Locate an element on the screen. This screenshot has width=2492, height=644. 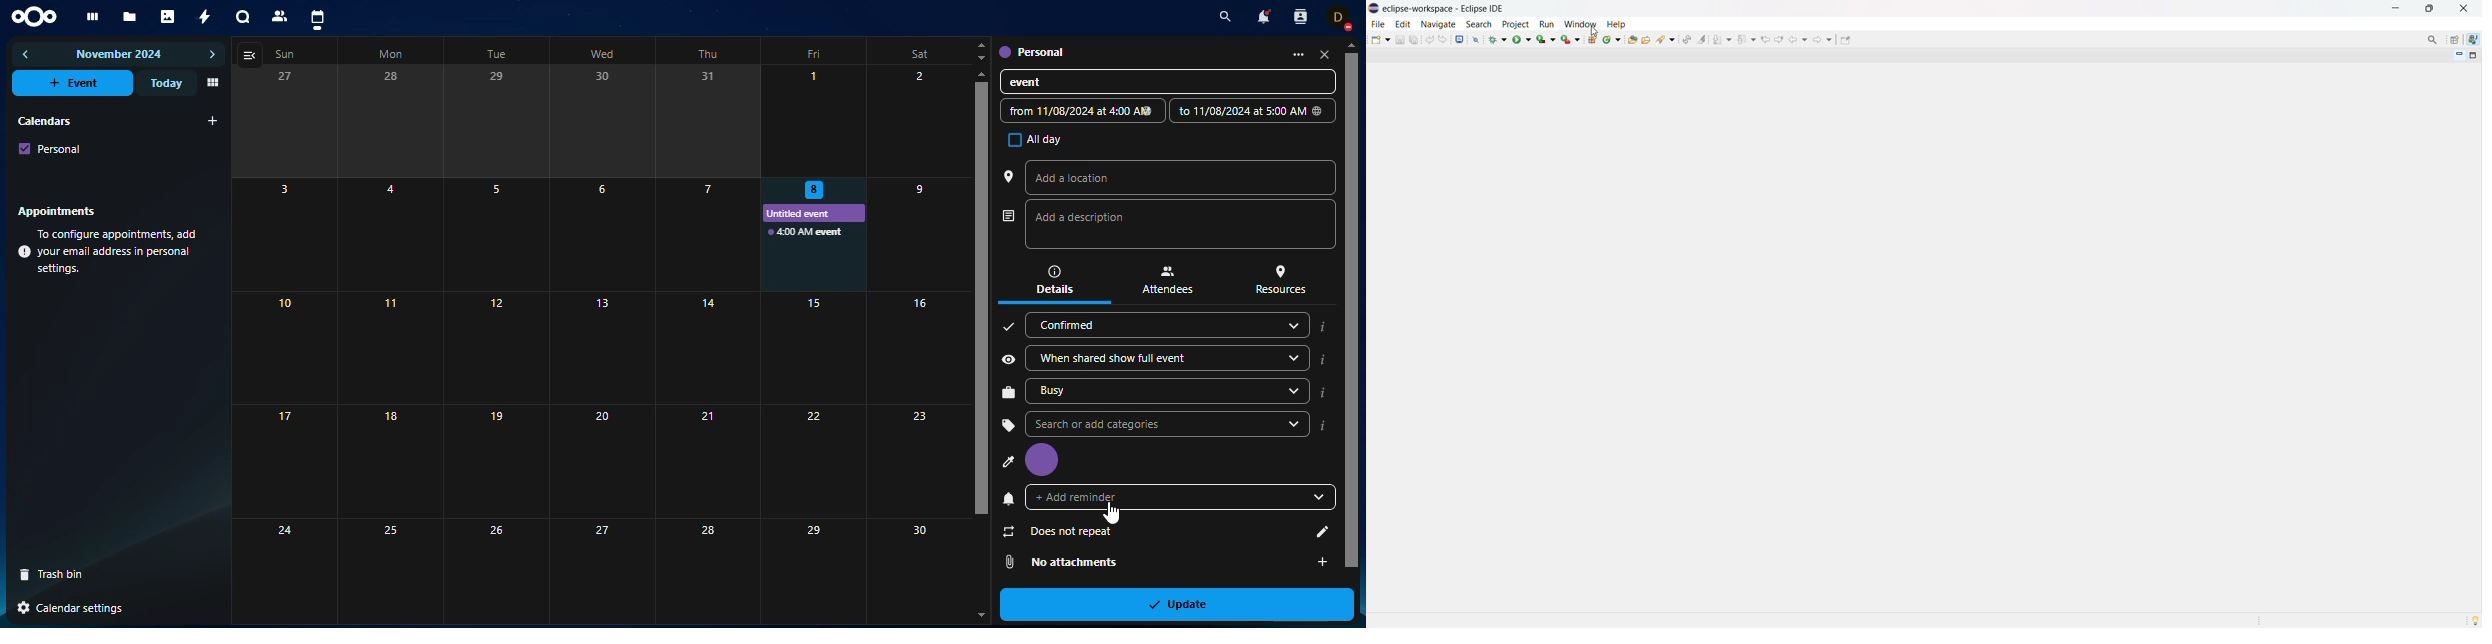
selected date is located at coordinates (808, 188).